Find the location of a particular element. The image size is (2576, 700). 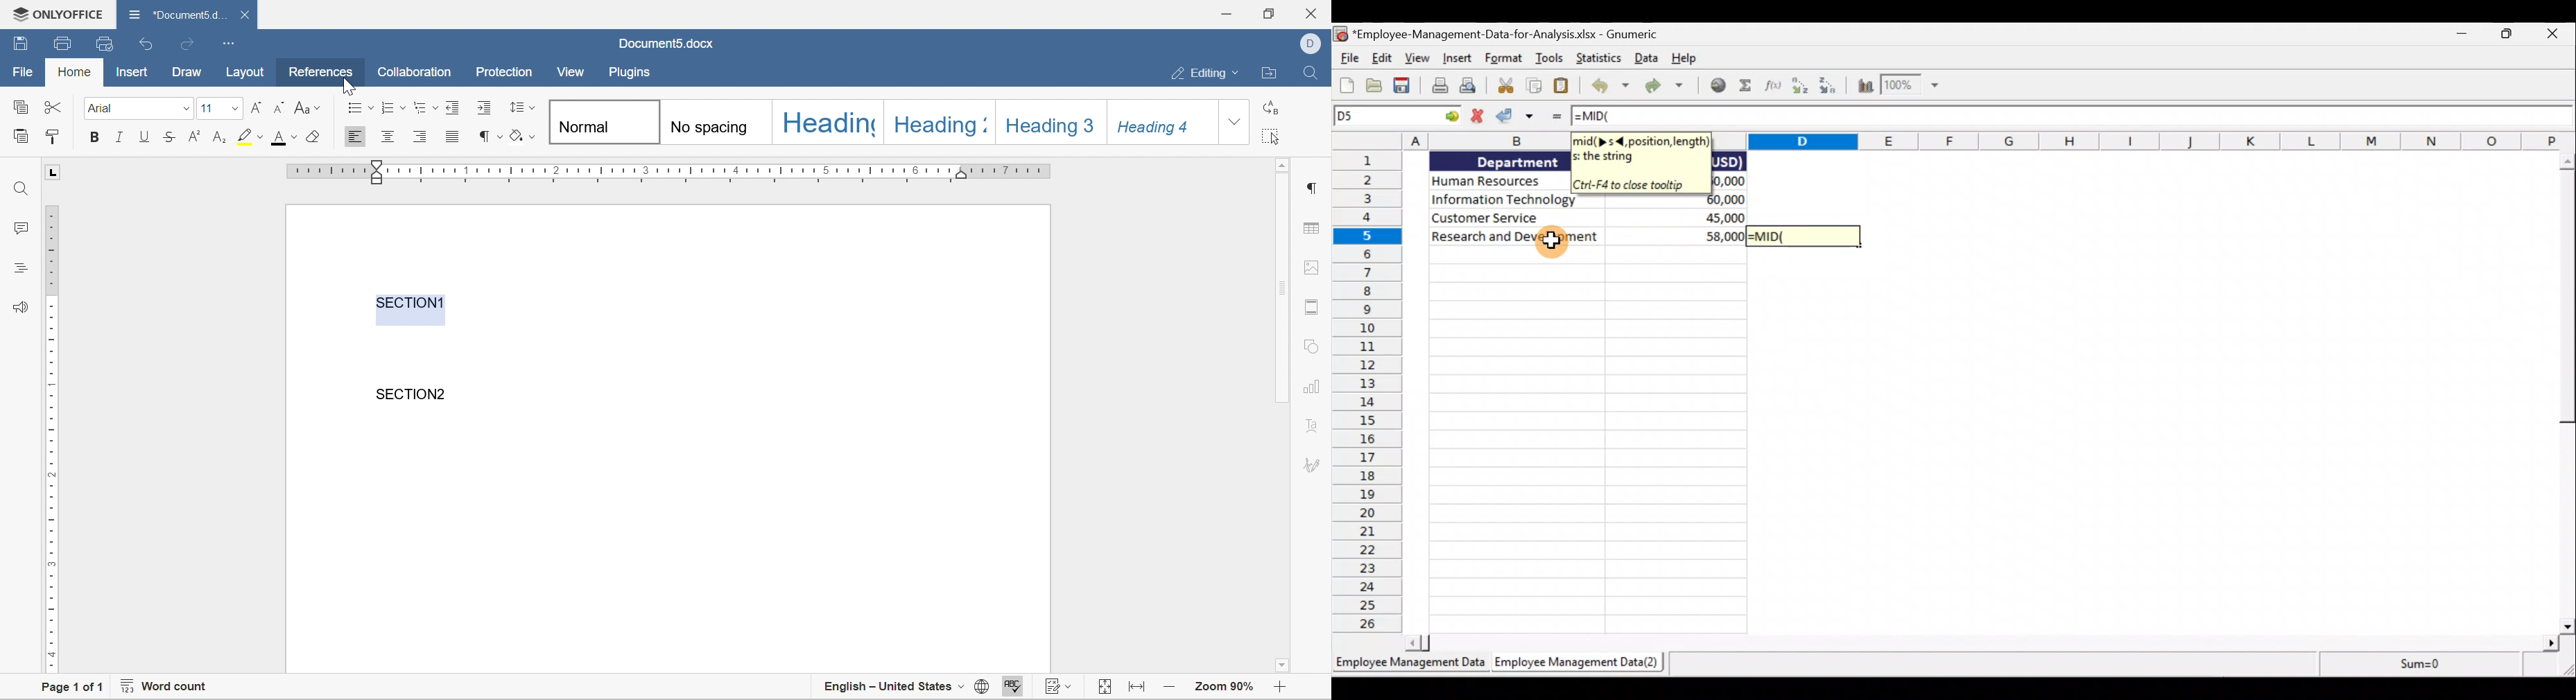

minimize is located at coordinates (1229, 12).